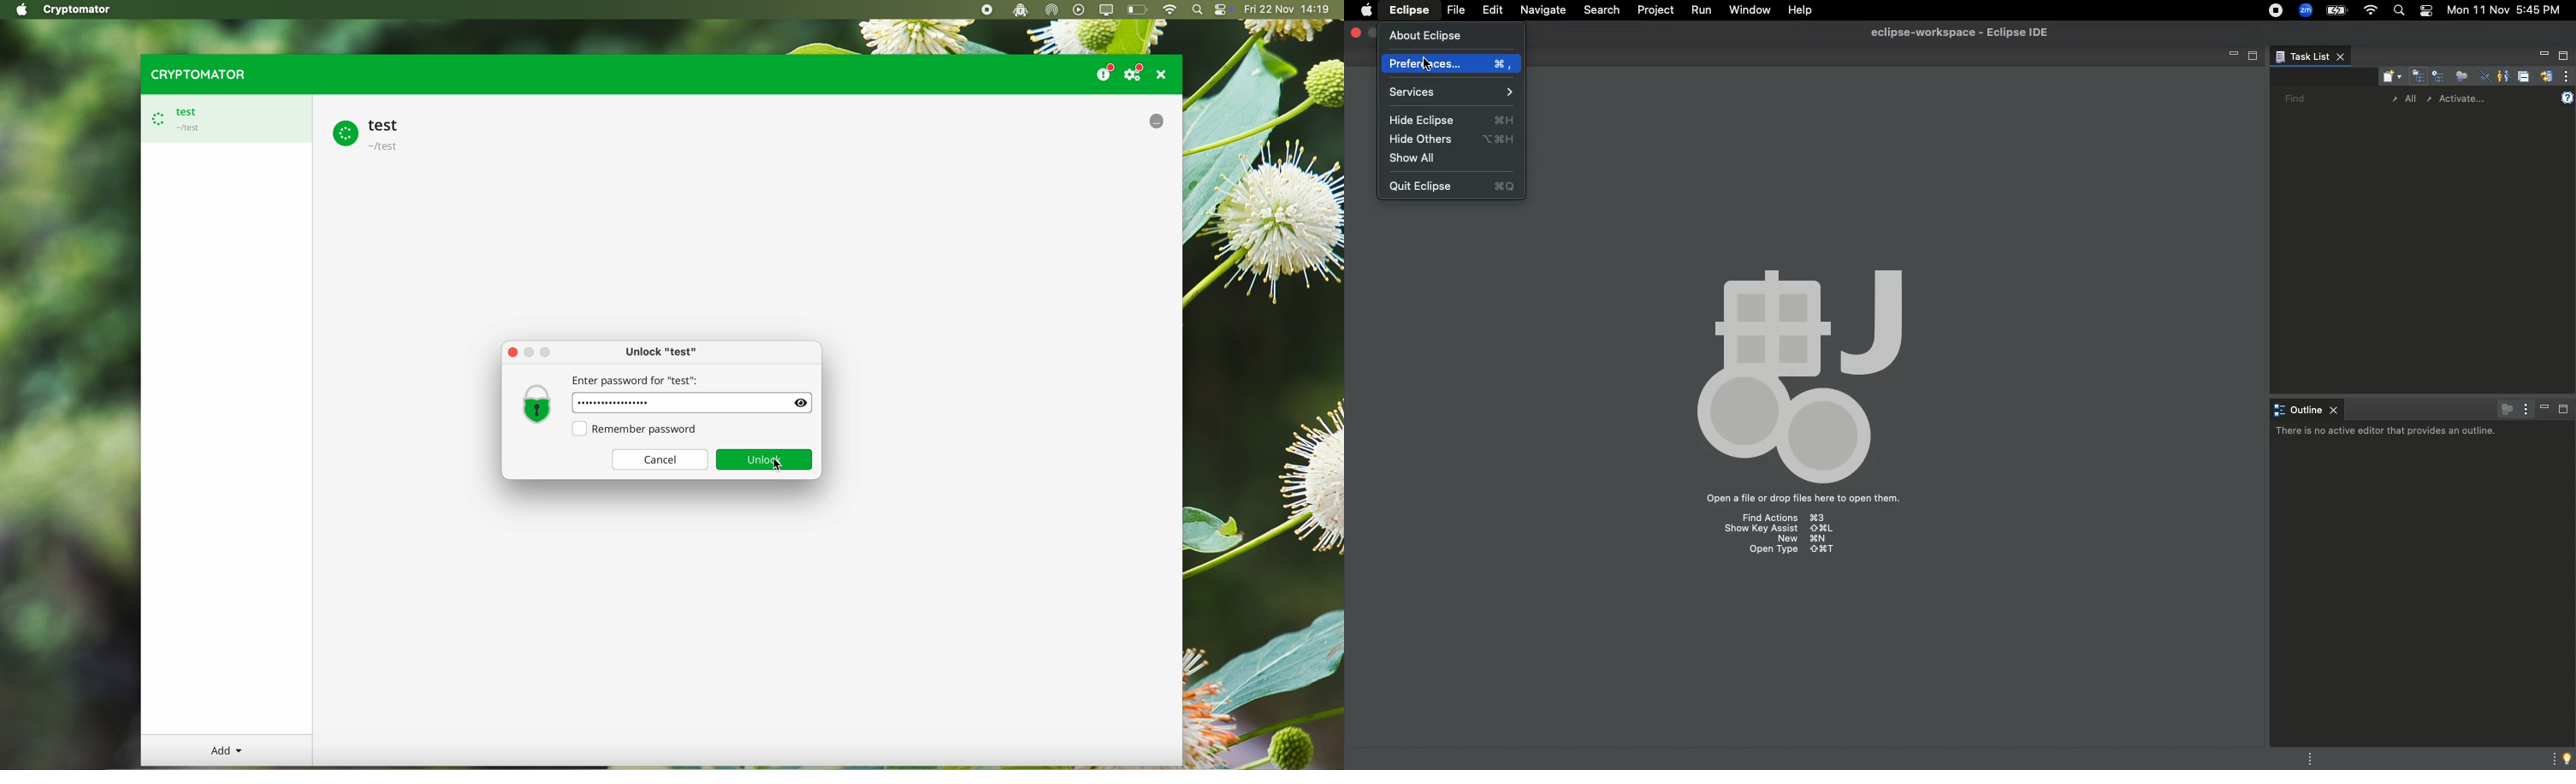  I want to click on remember password option, so click(640, 429).